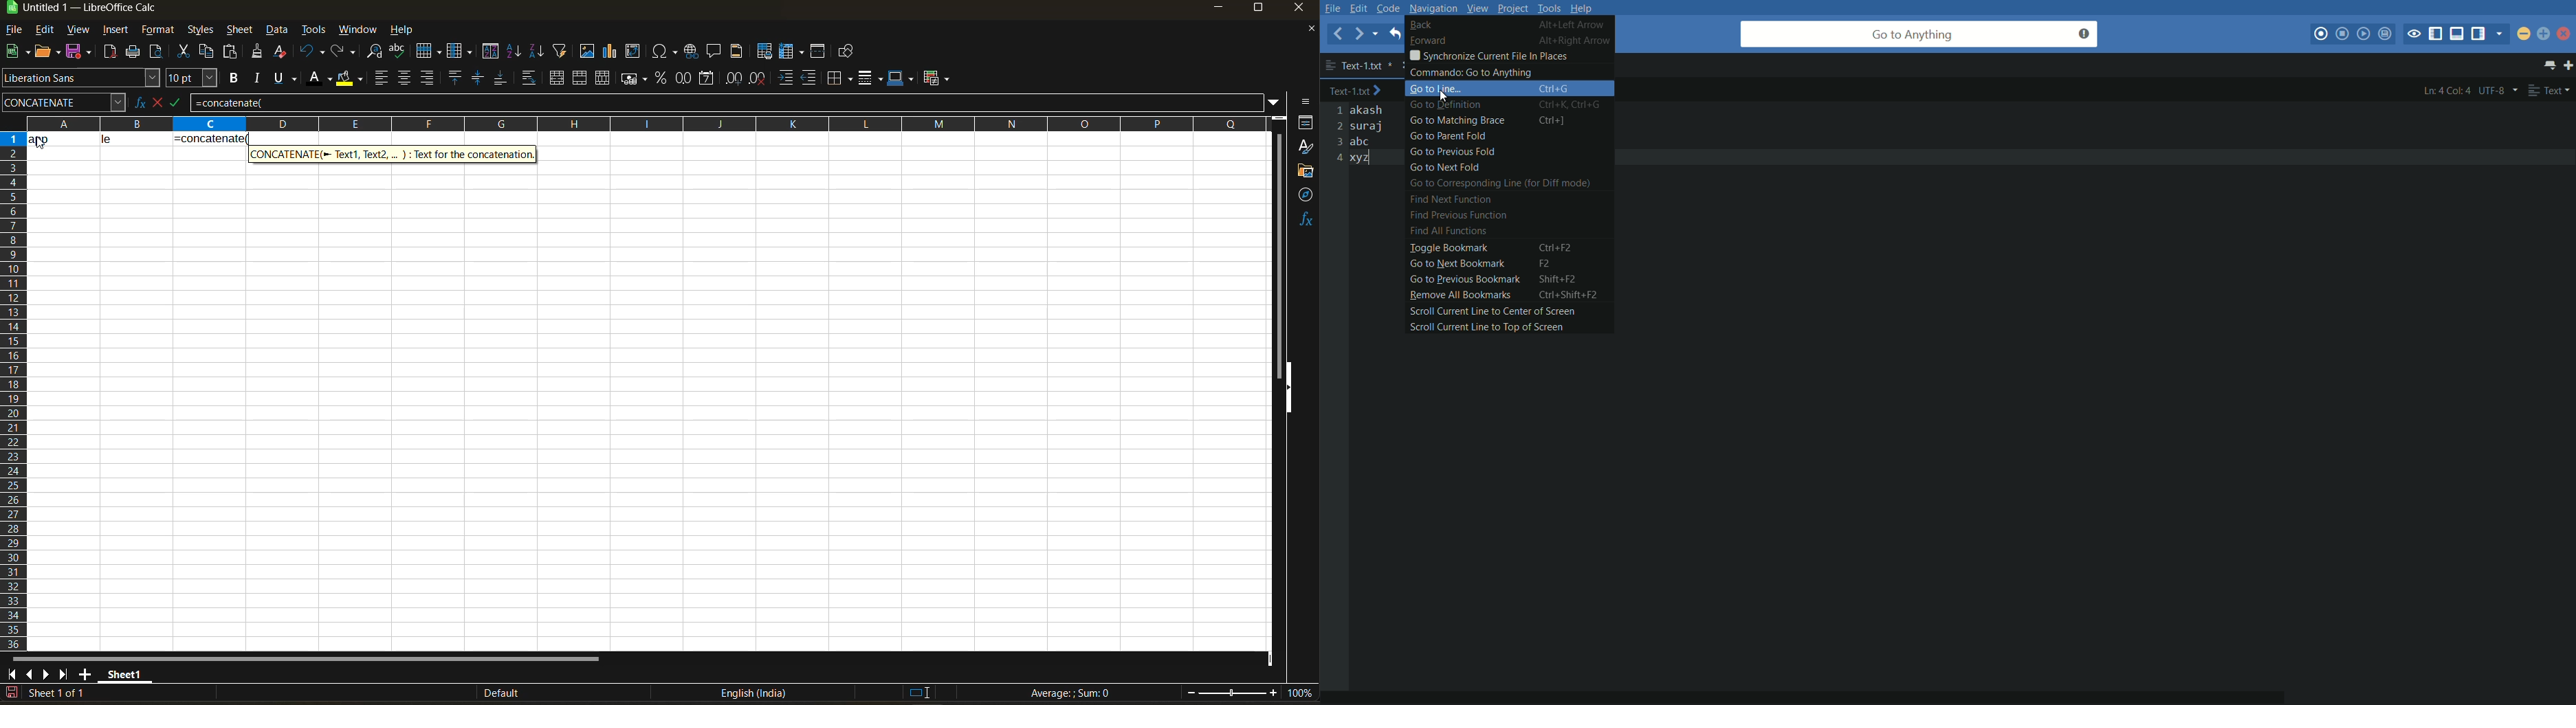 This screenshot has height=728, width=2576. What do you see at coordinates (1288, 388) in the screenshot?
I see `hide` at bounding box center [1288, 388].